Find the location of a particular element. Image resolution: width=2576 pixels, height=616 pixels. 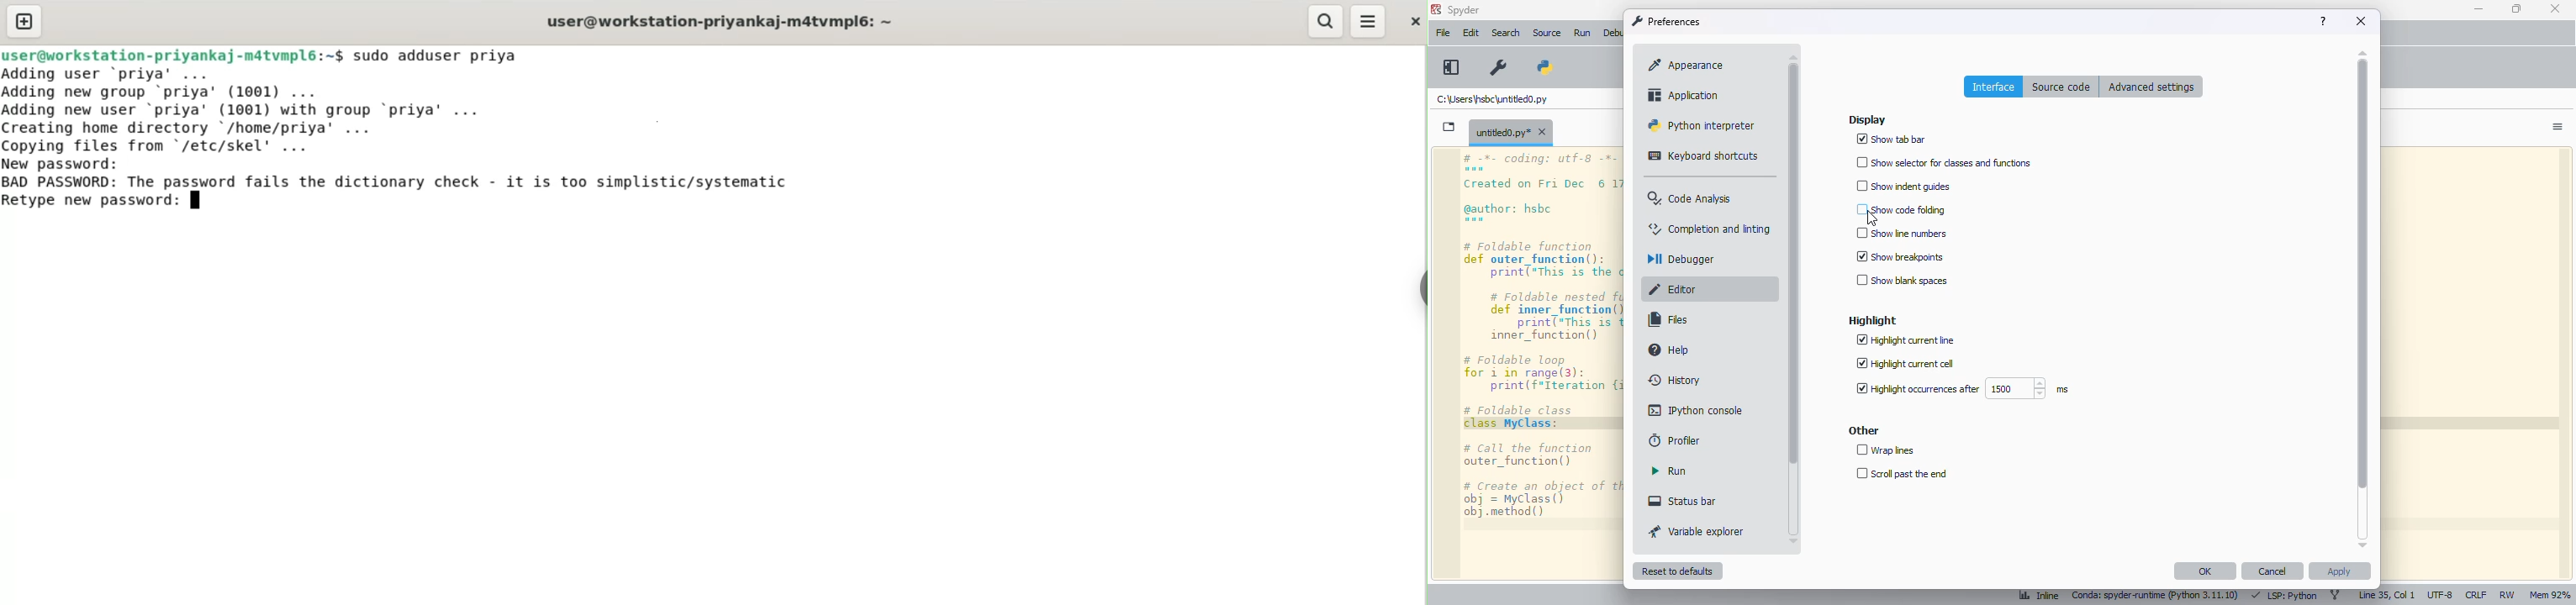

file is located at coordinates (1443, 33).